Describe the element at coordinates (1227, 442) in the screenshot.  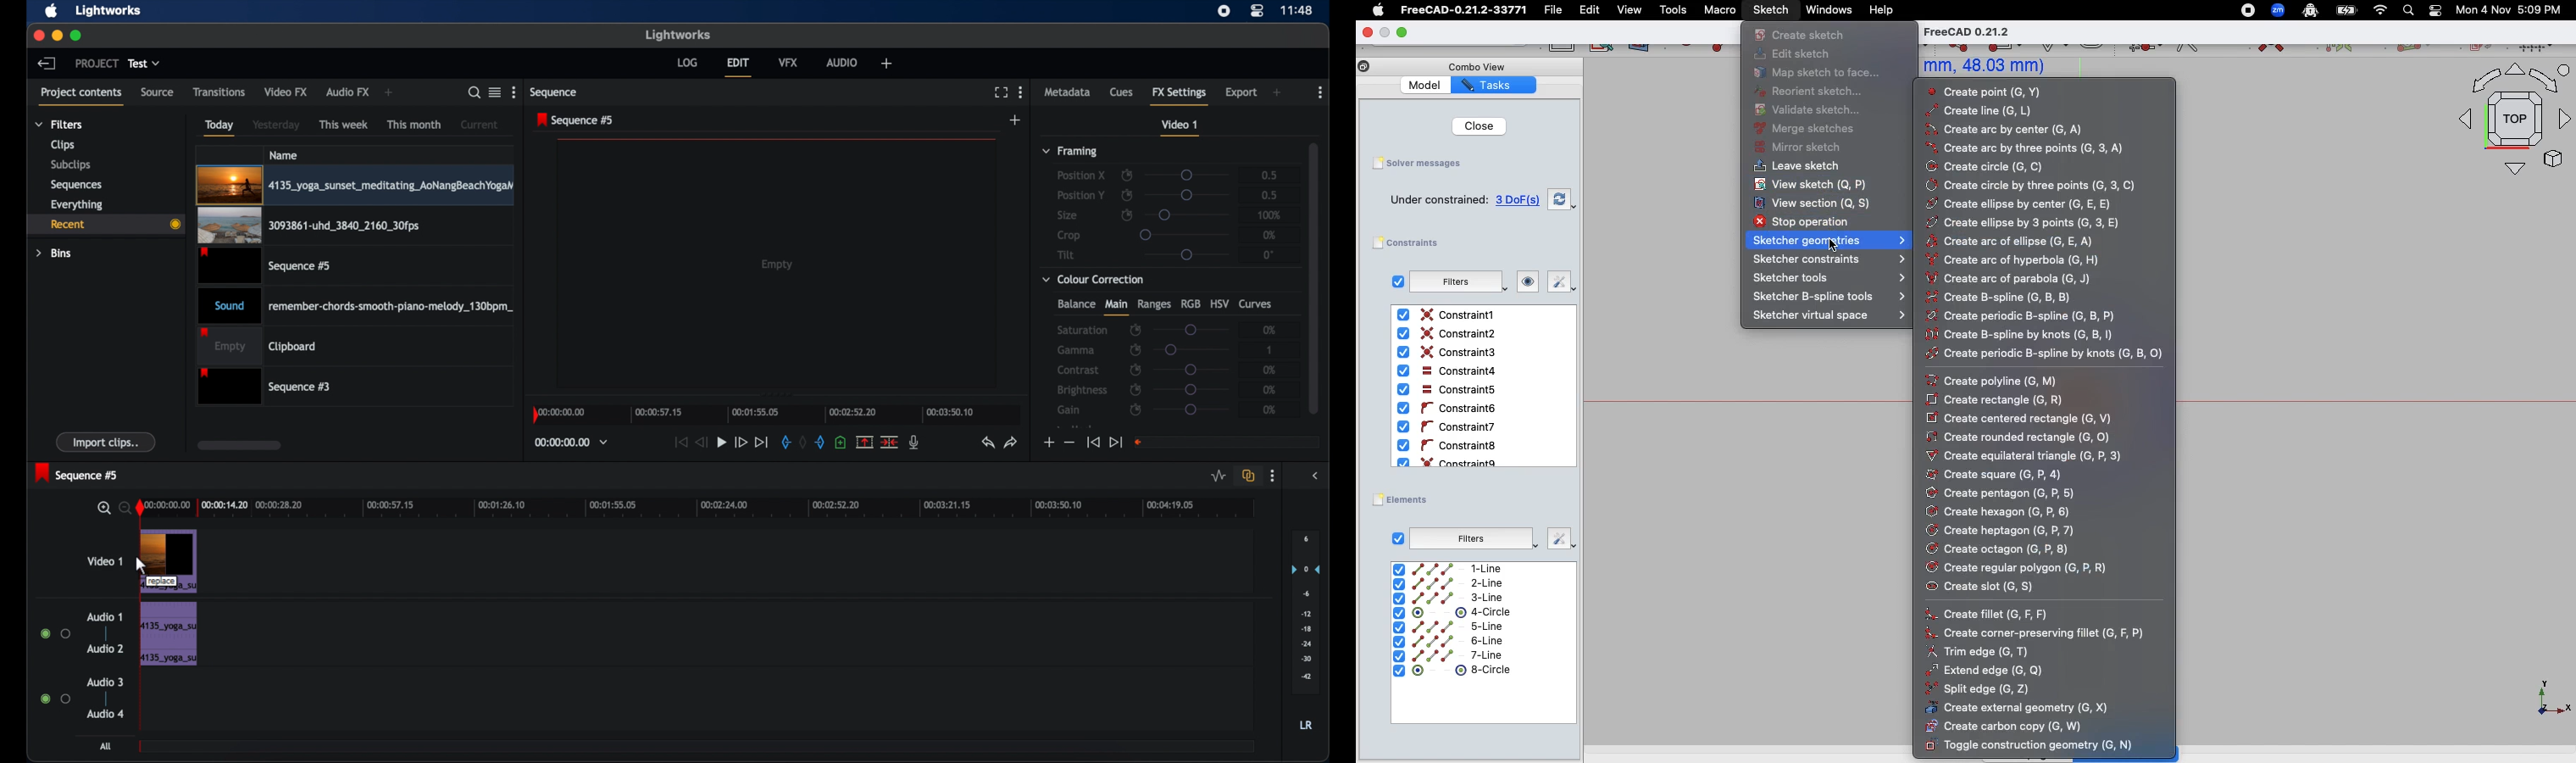
I see `empty field` at that location.